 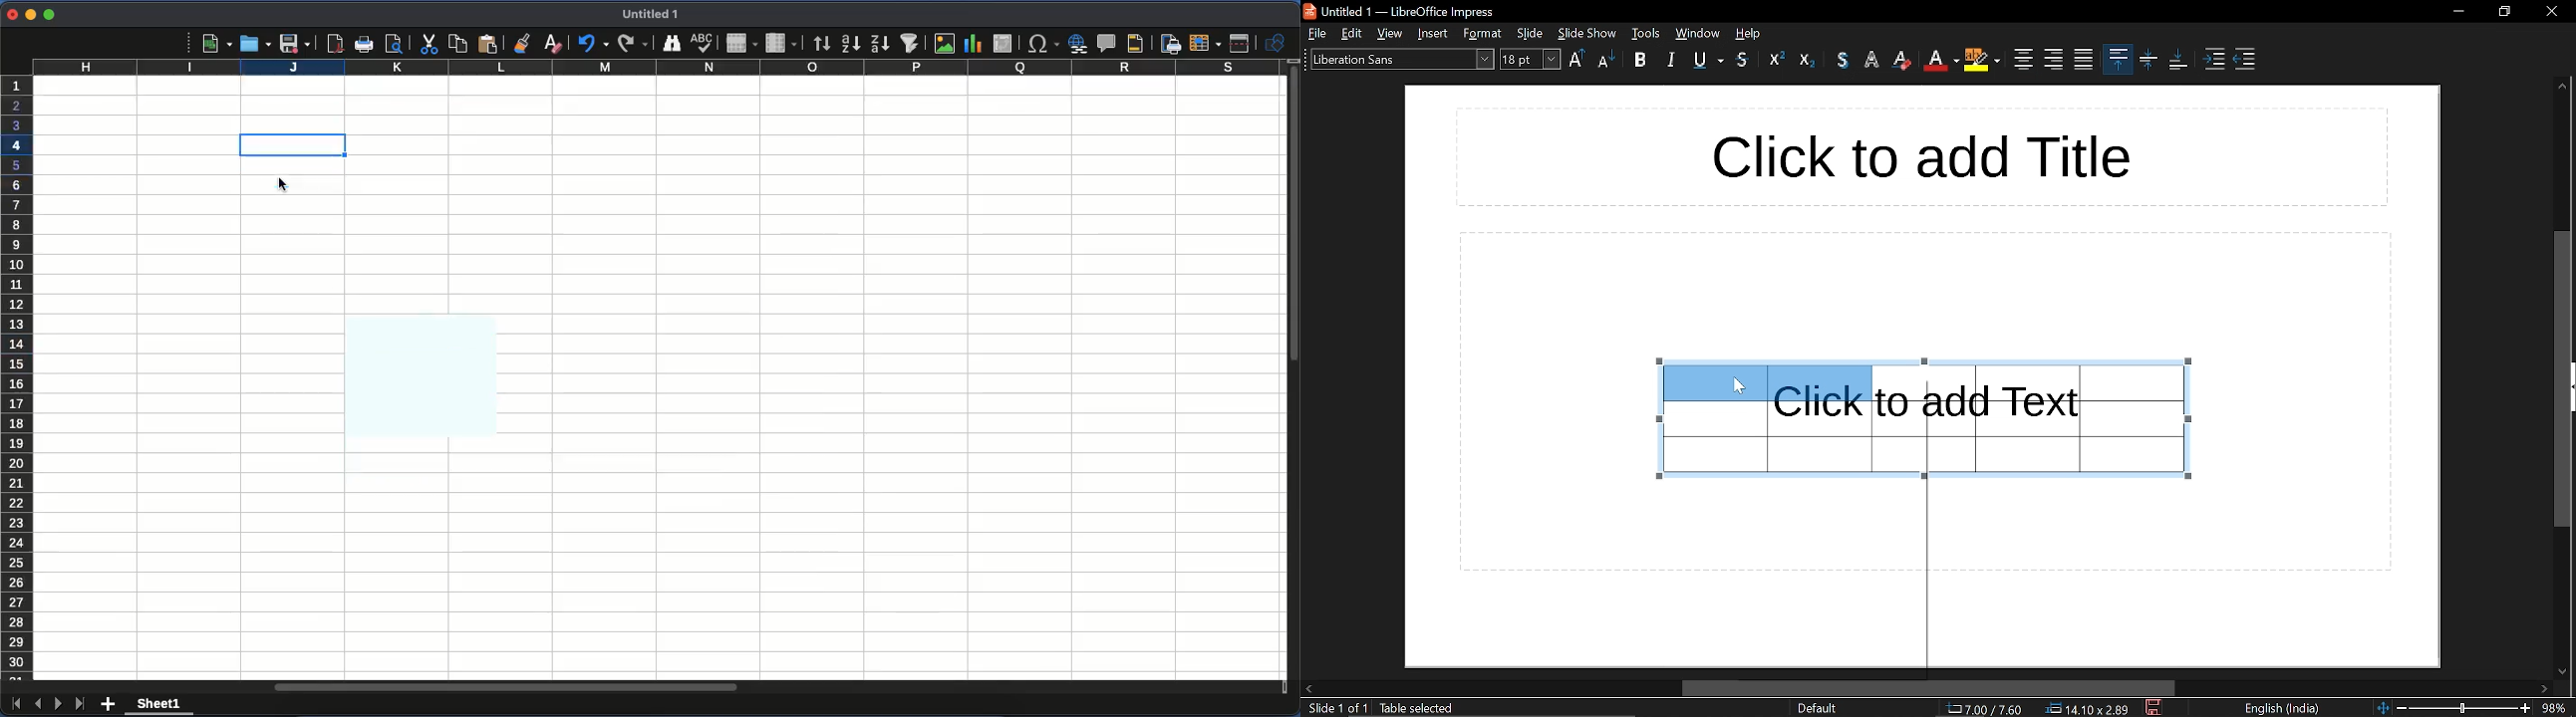 What do you see at coordinates (880, 43) in the screenshot?
I see `descending` at bounding box center [880, 43].